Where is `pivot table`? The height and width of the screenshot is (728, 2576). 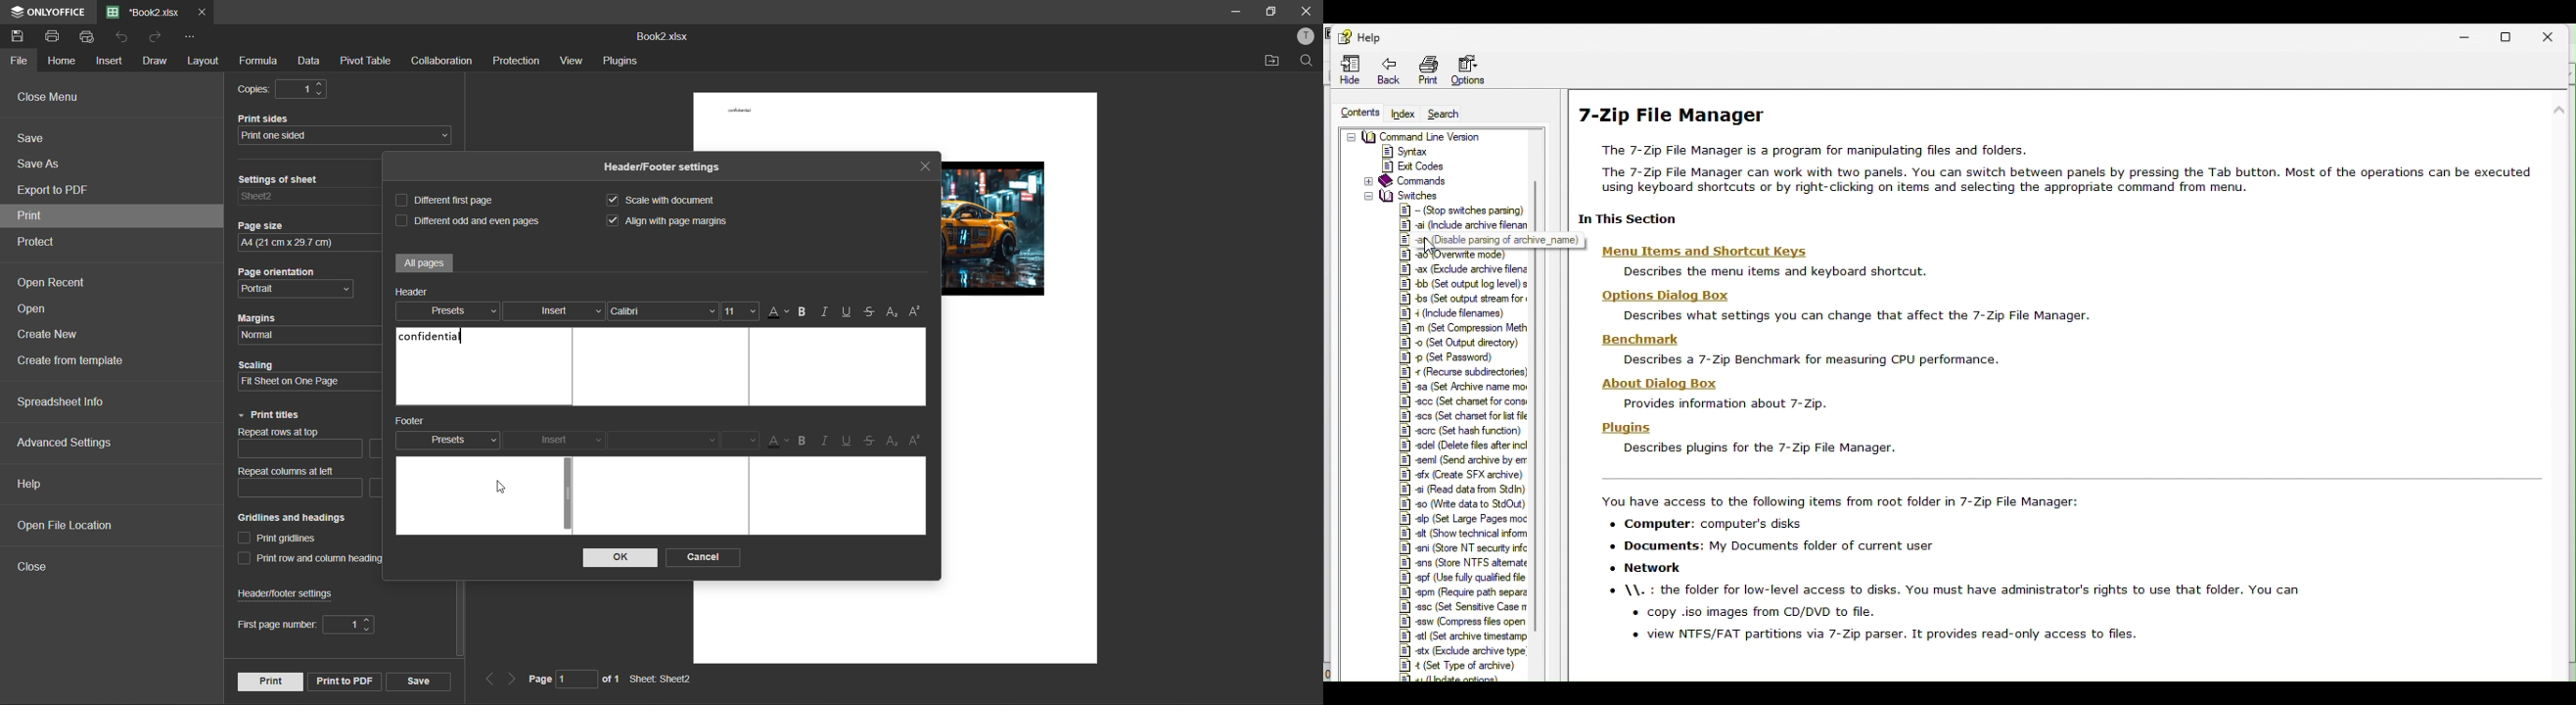
pivot table is located at coordinates (365, 61).